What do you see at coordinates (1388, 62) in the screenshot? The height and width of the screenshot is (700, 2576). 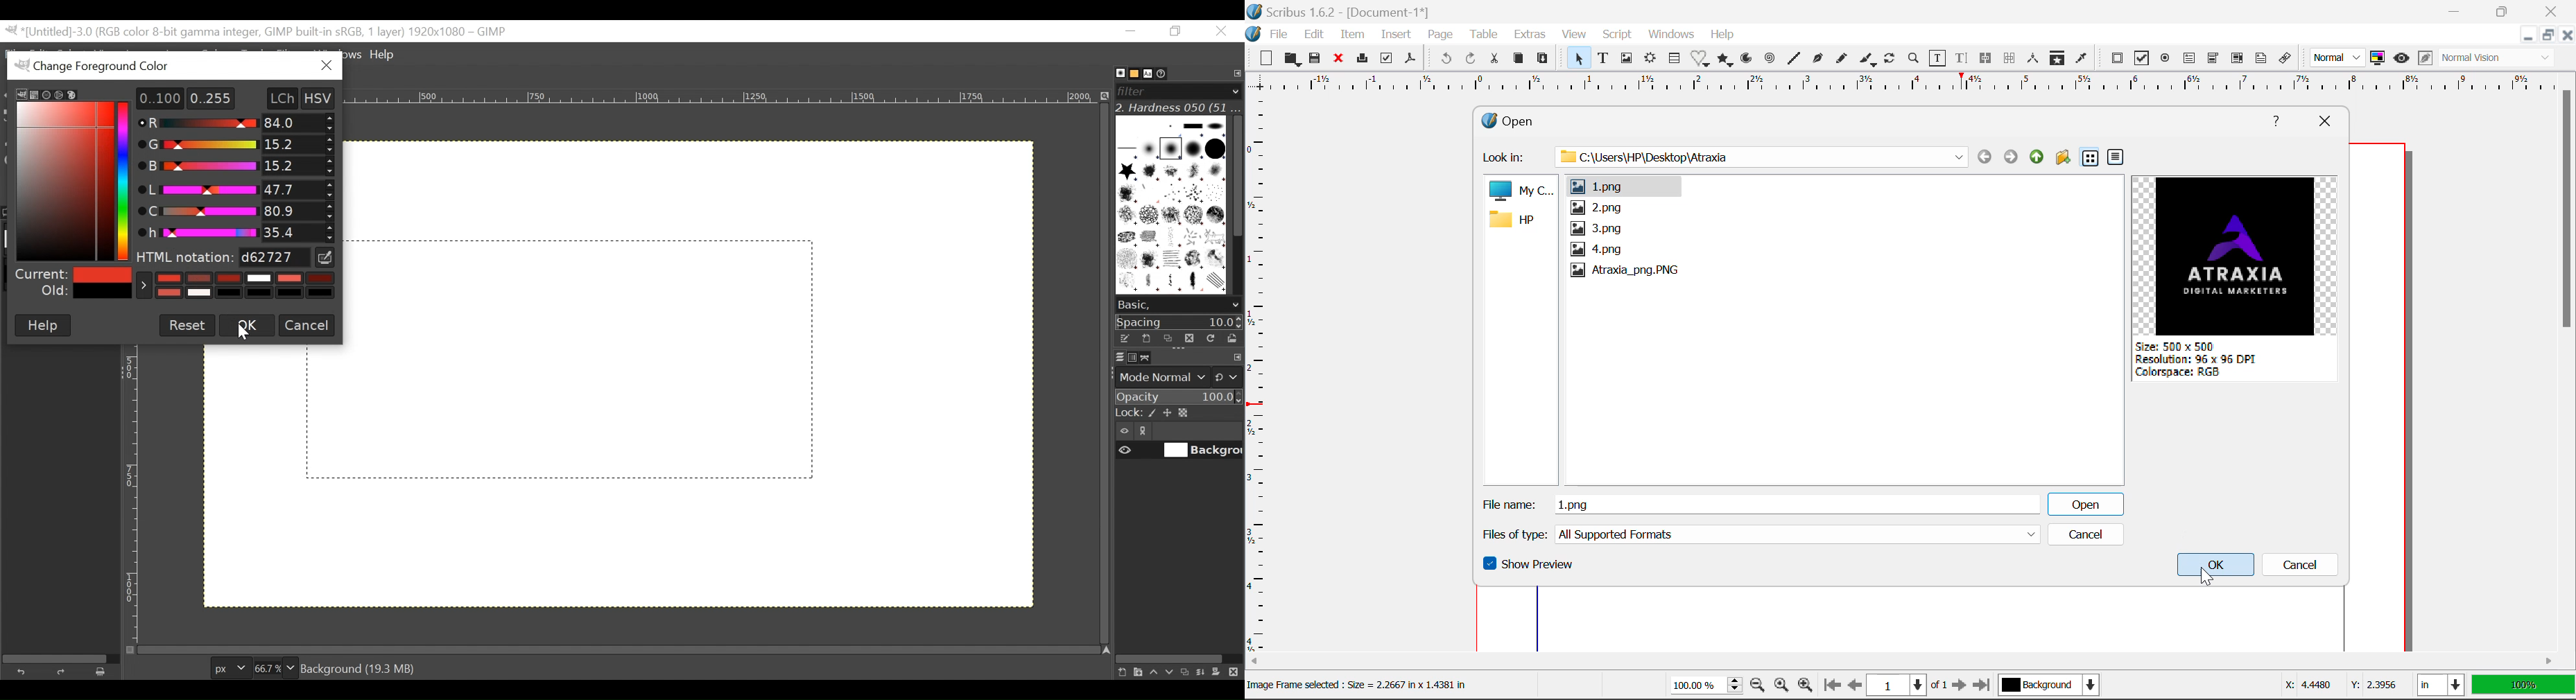 I see `Preflight Verifier` at bounding box center [1388, 62].